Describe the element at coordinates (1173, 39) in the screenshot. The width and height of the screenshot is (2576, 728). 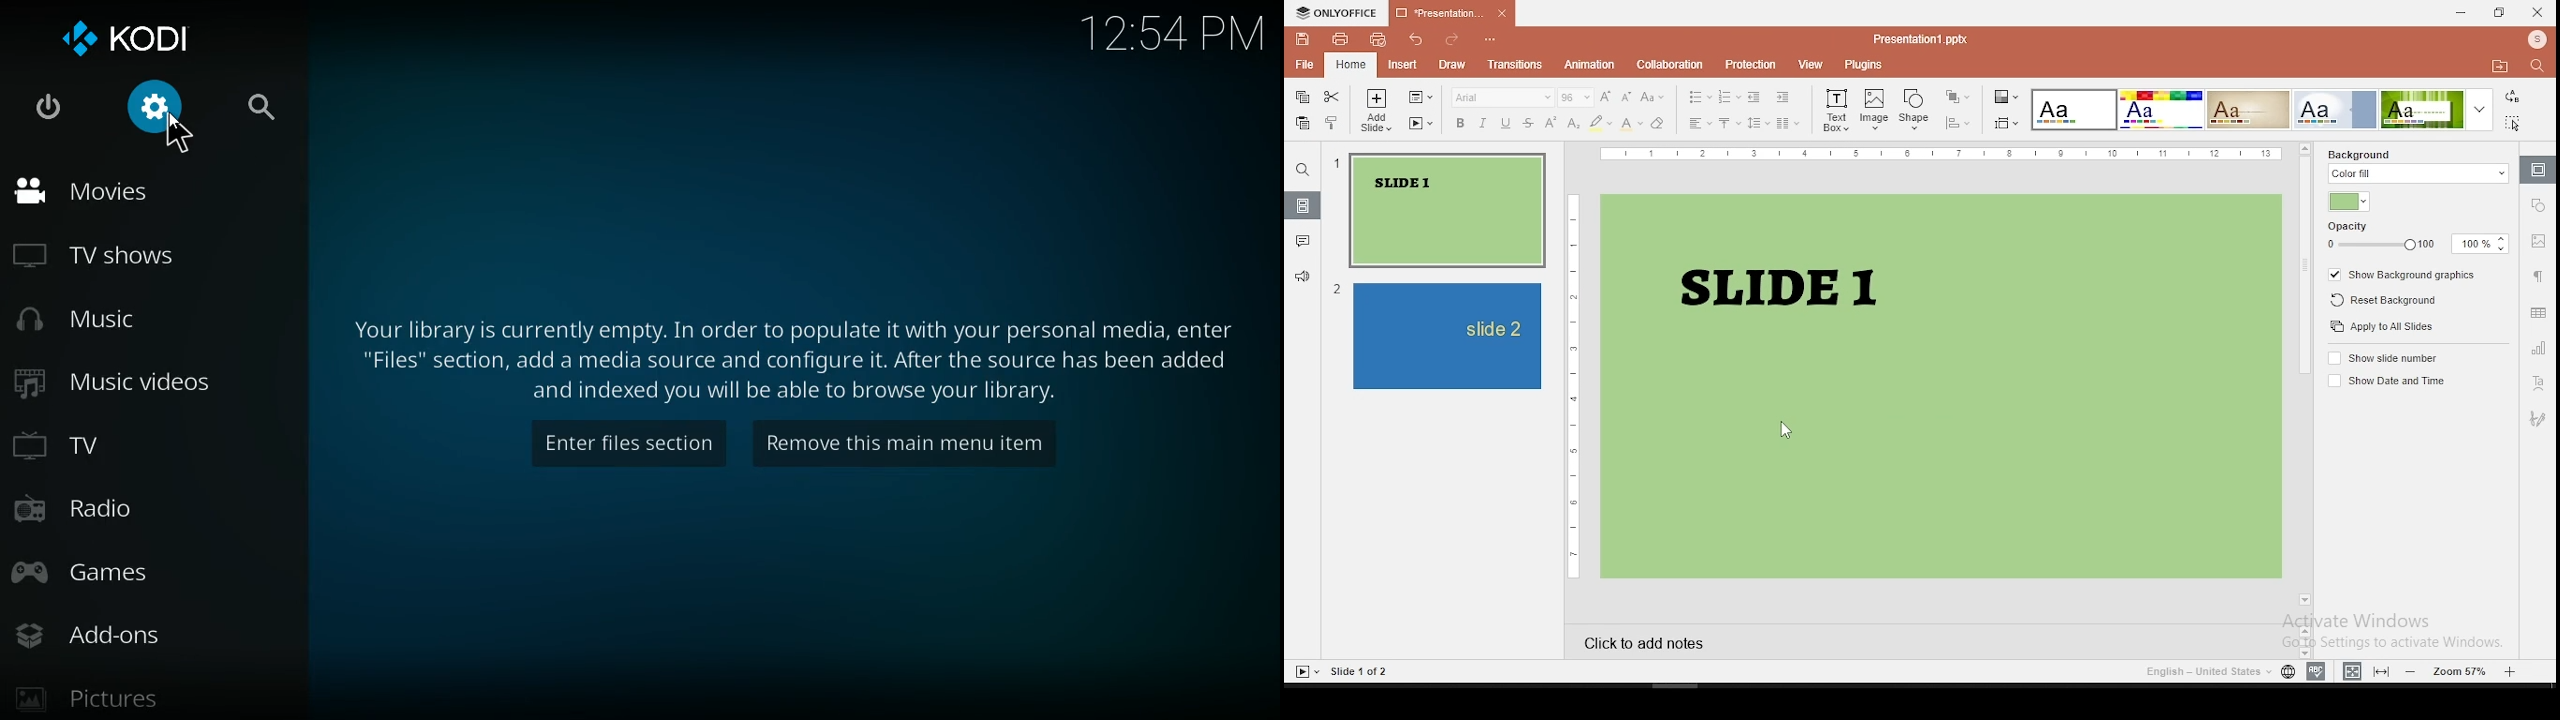
I see `time` at that location.